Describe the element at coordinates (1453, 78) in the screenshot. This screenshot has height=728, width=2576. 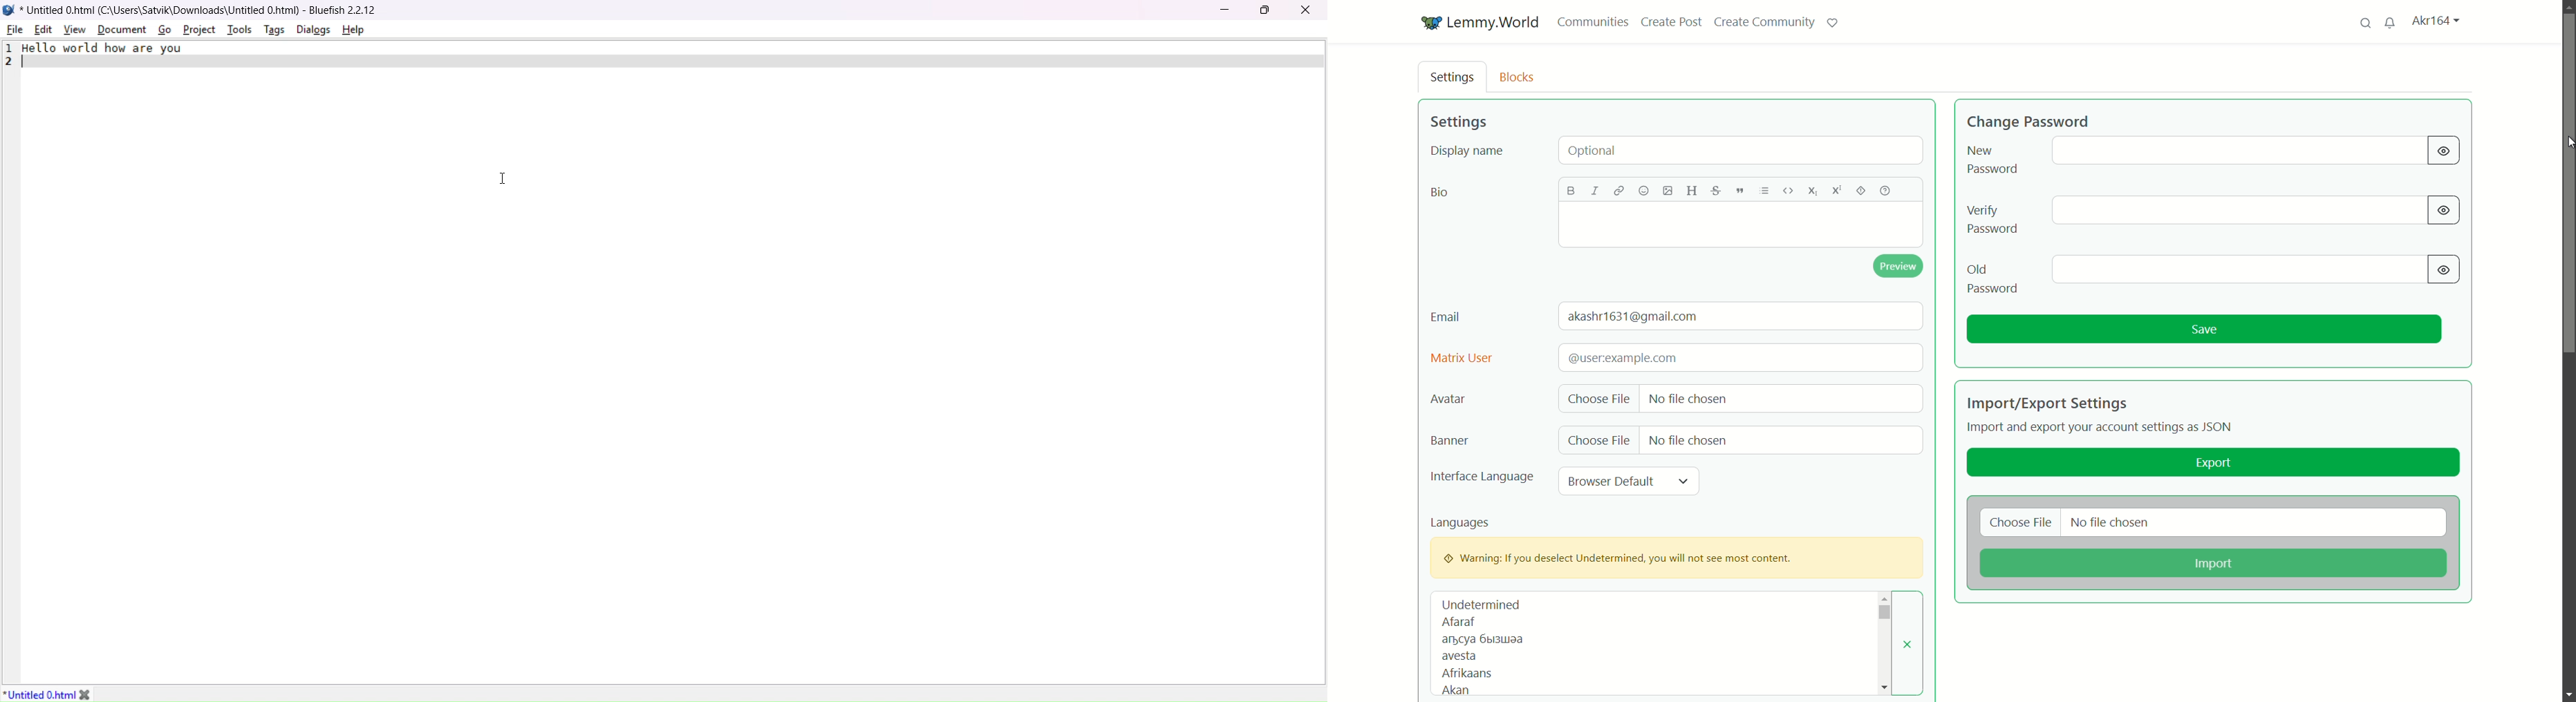
I see `settings` at that location.